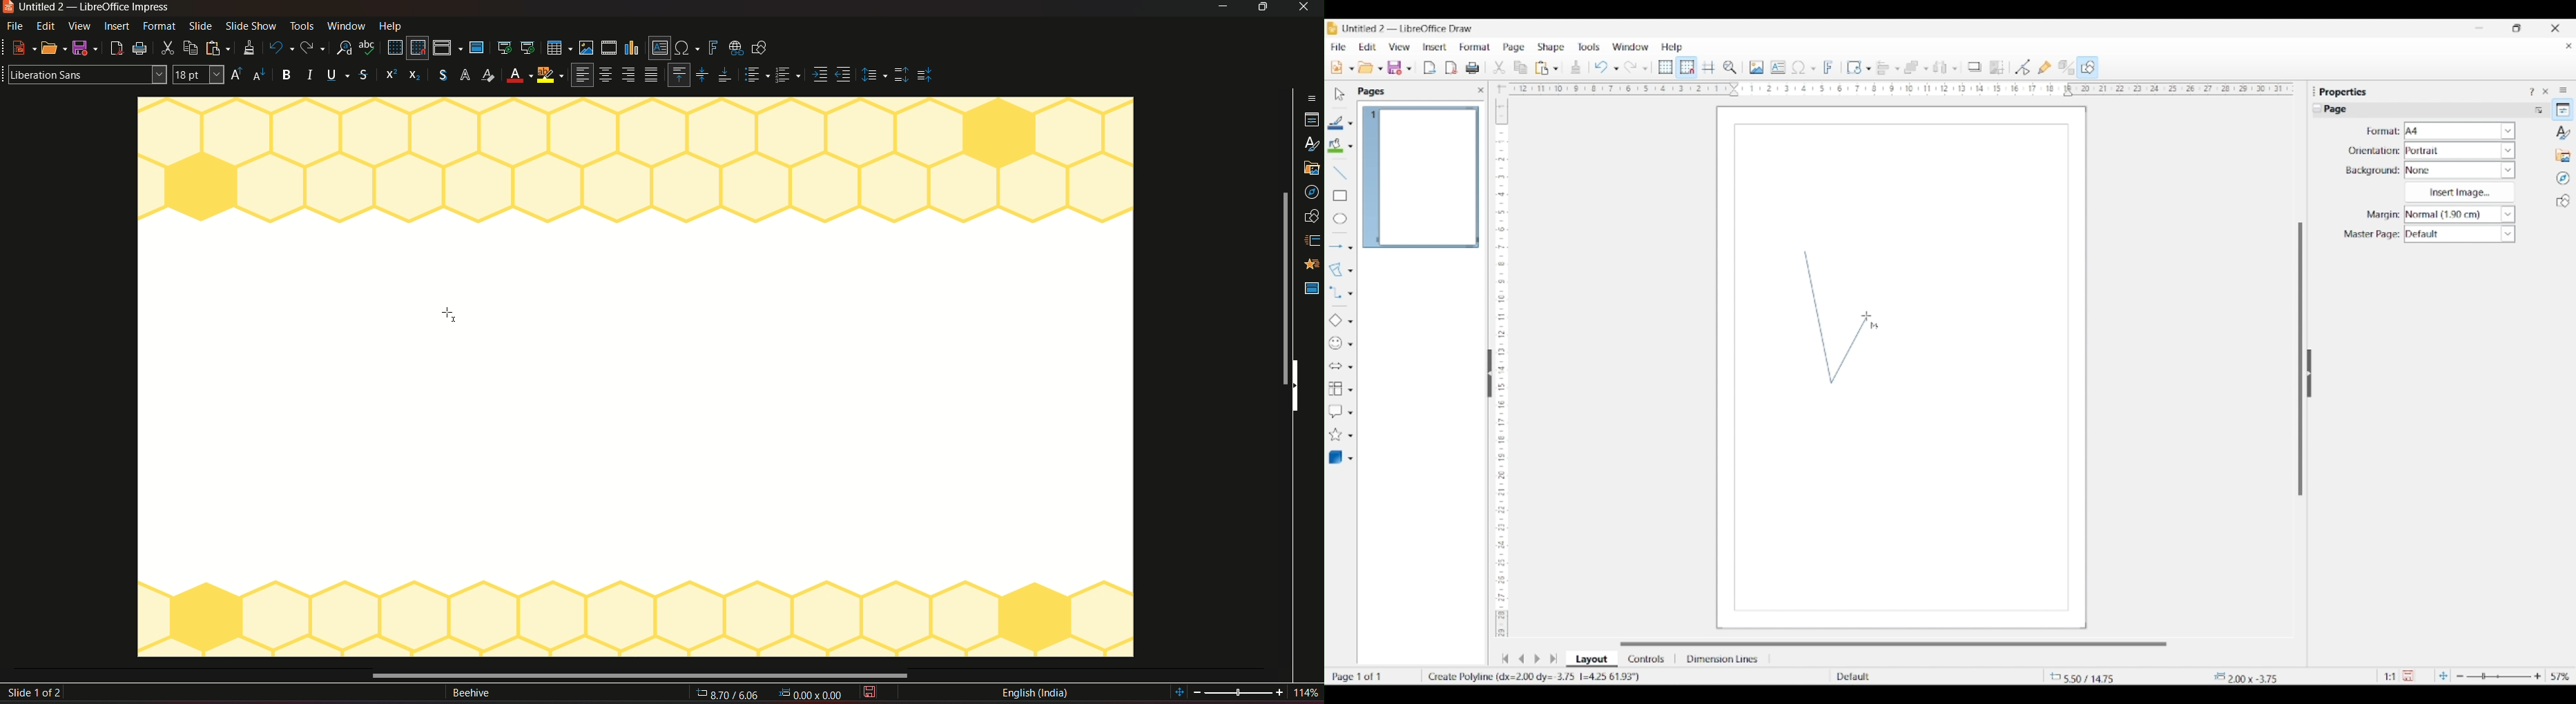 The image size is (2576, 728). I want to click on Clone formatting, so click(1576, 67).